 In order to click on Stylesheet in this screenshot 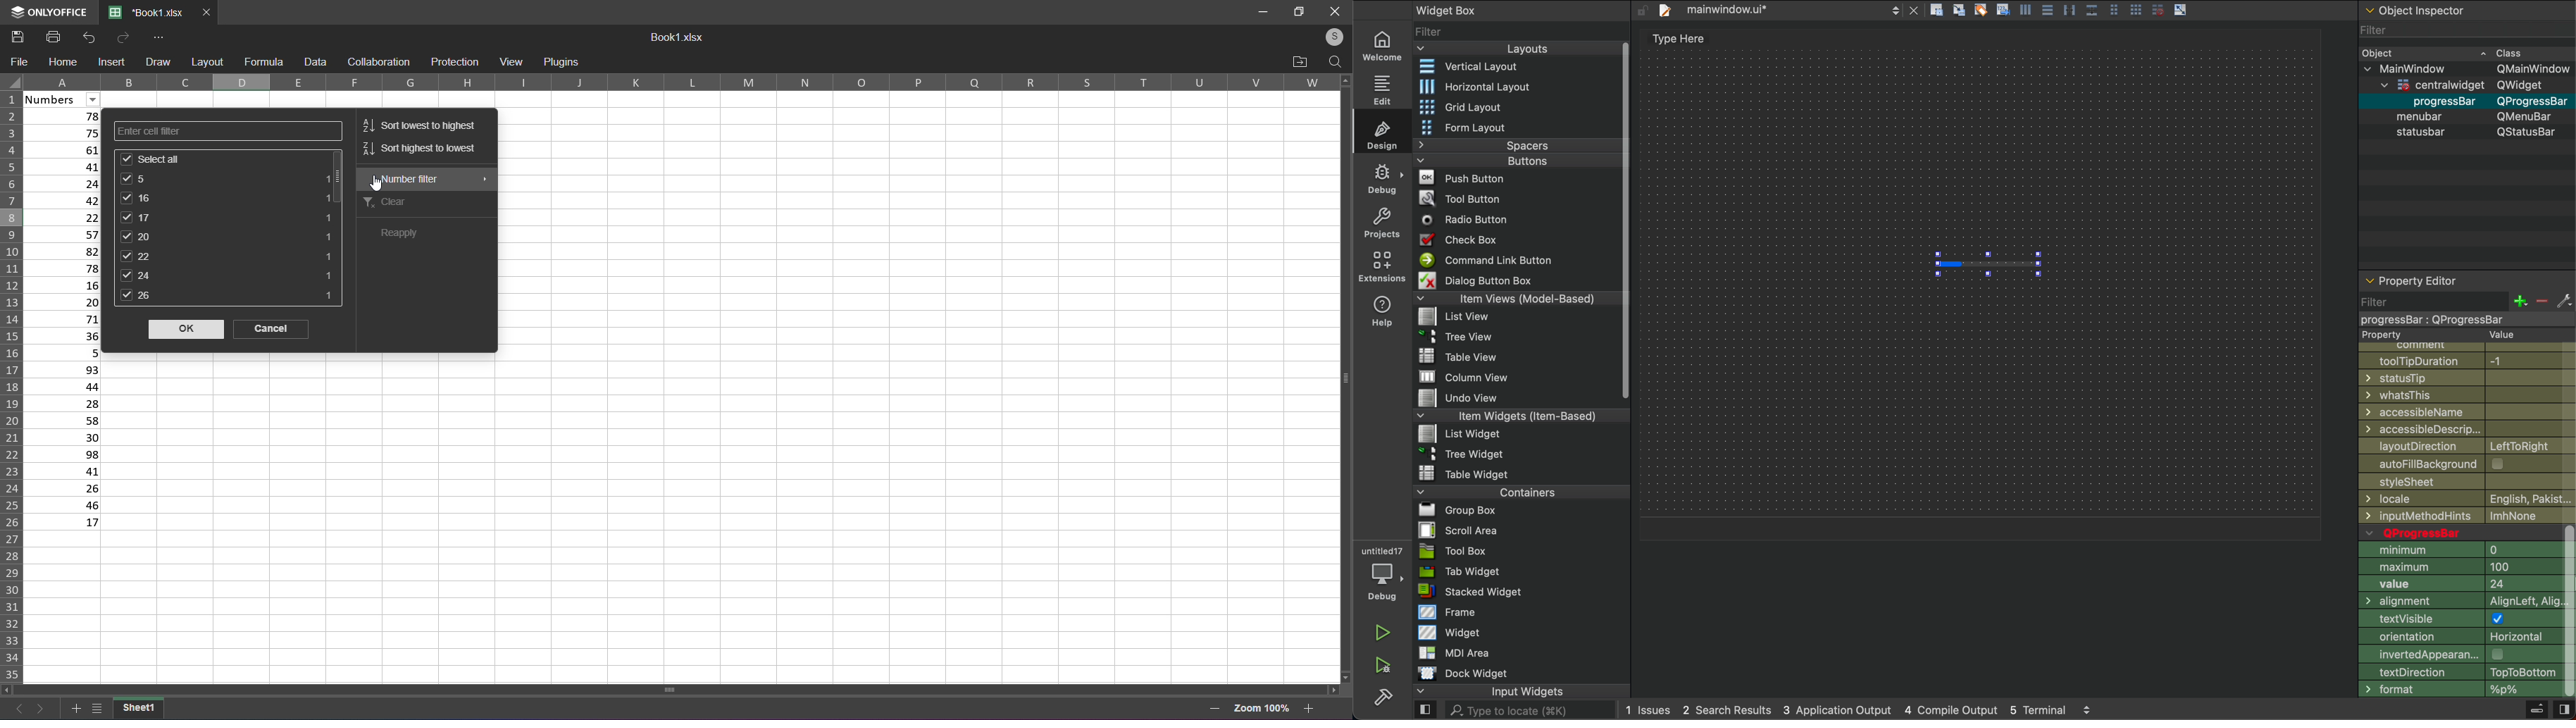, I will do `click(2466, 483)`.